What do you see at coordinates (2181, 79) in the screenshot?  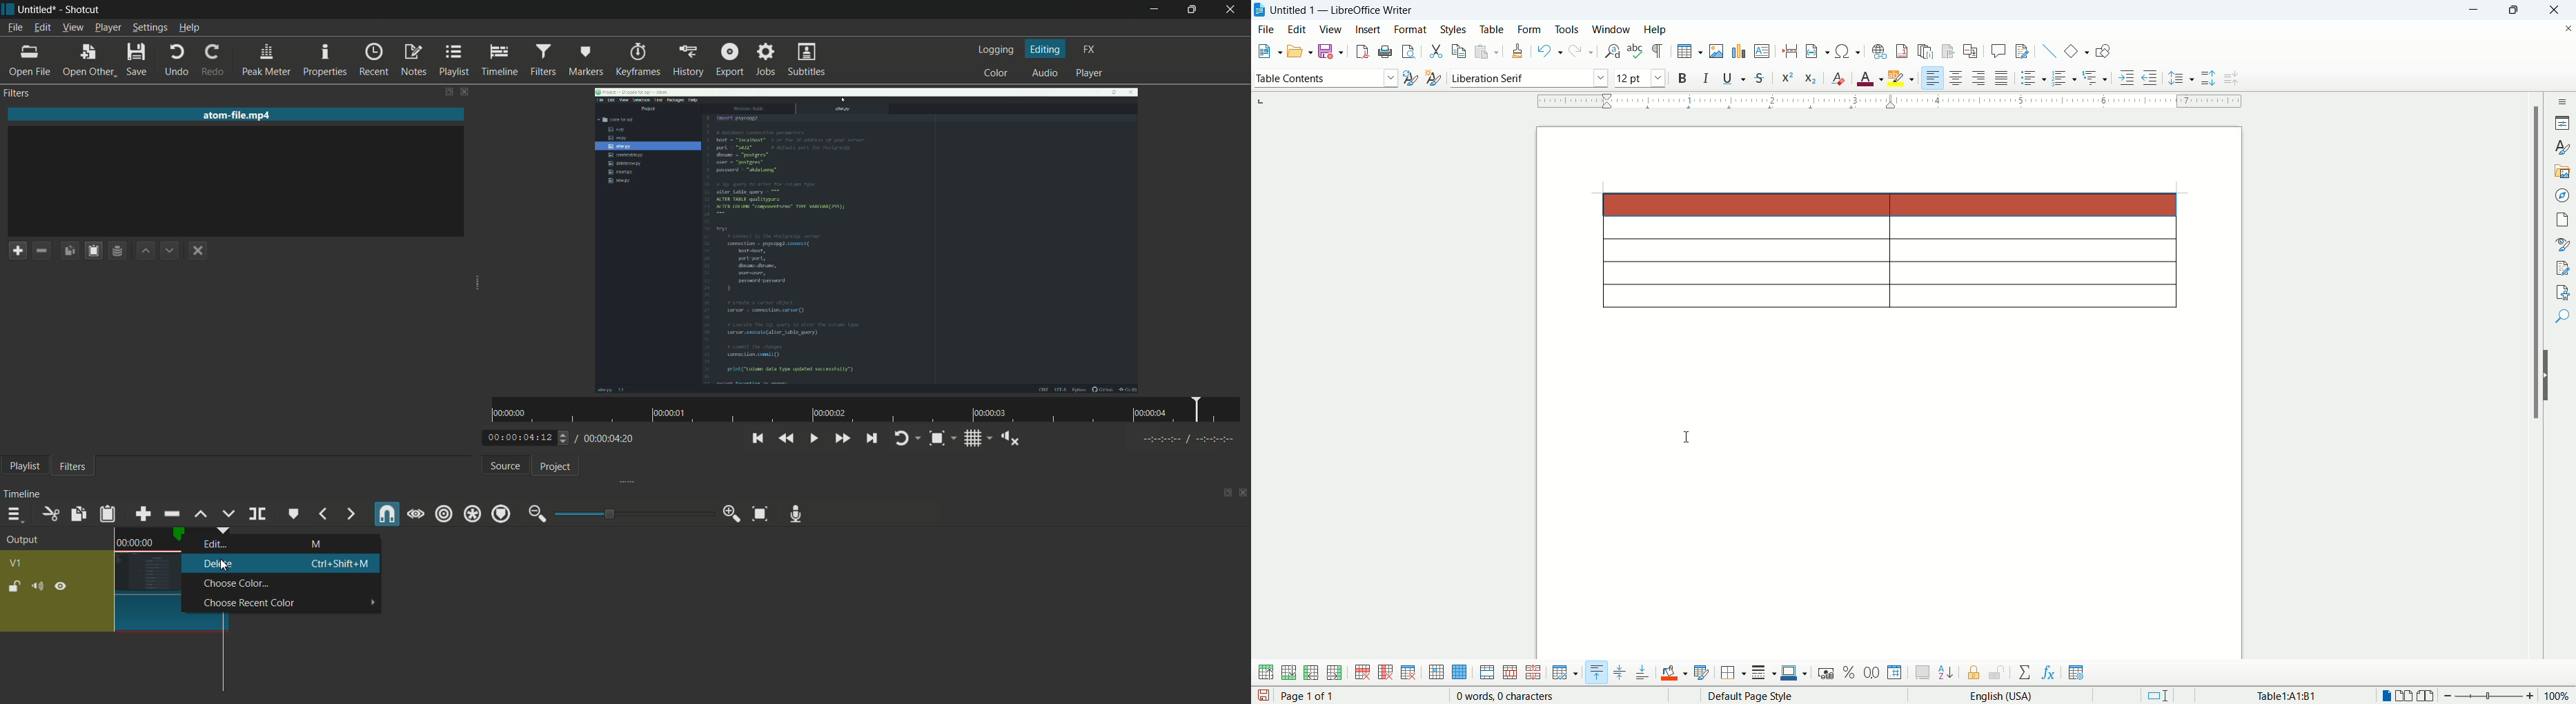 I see `set line spacing` at bounding box center [2181, 79].